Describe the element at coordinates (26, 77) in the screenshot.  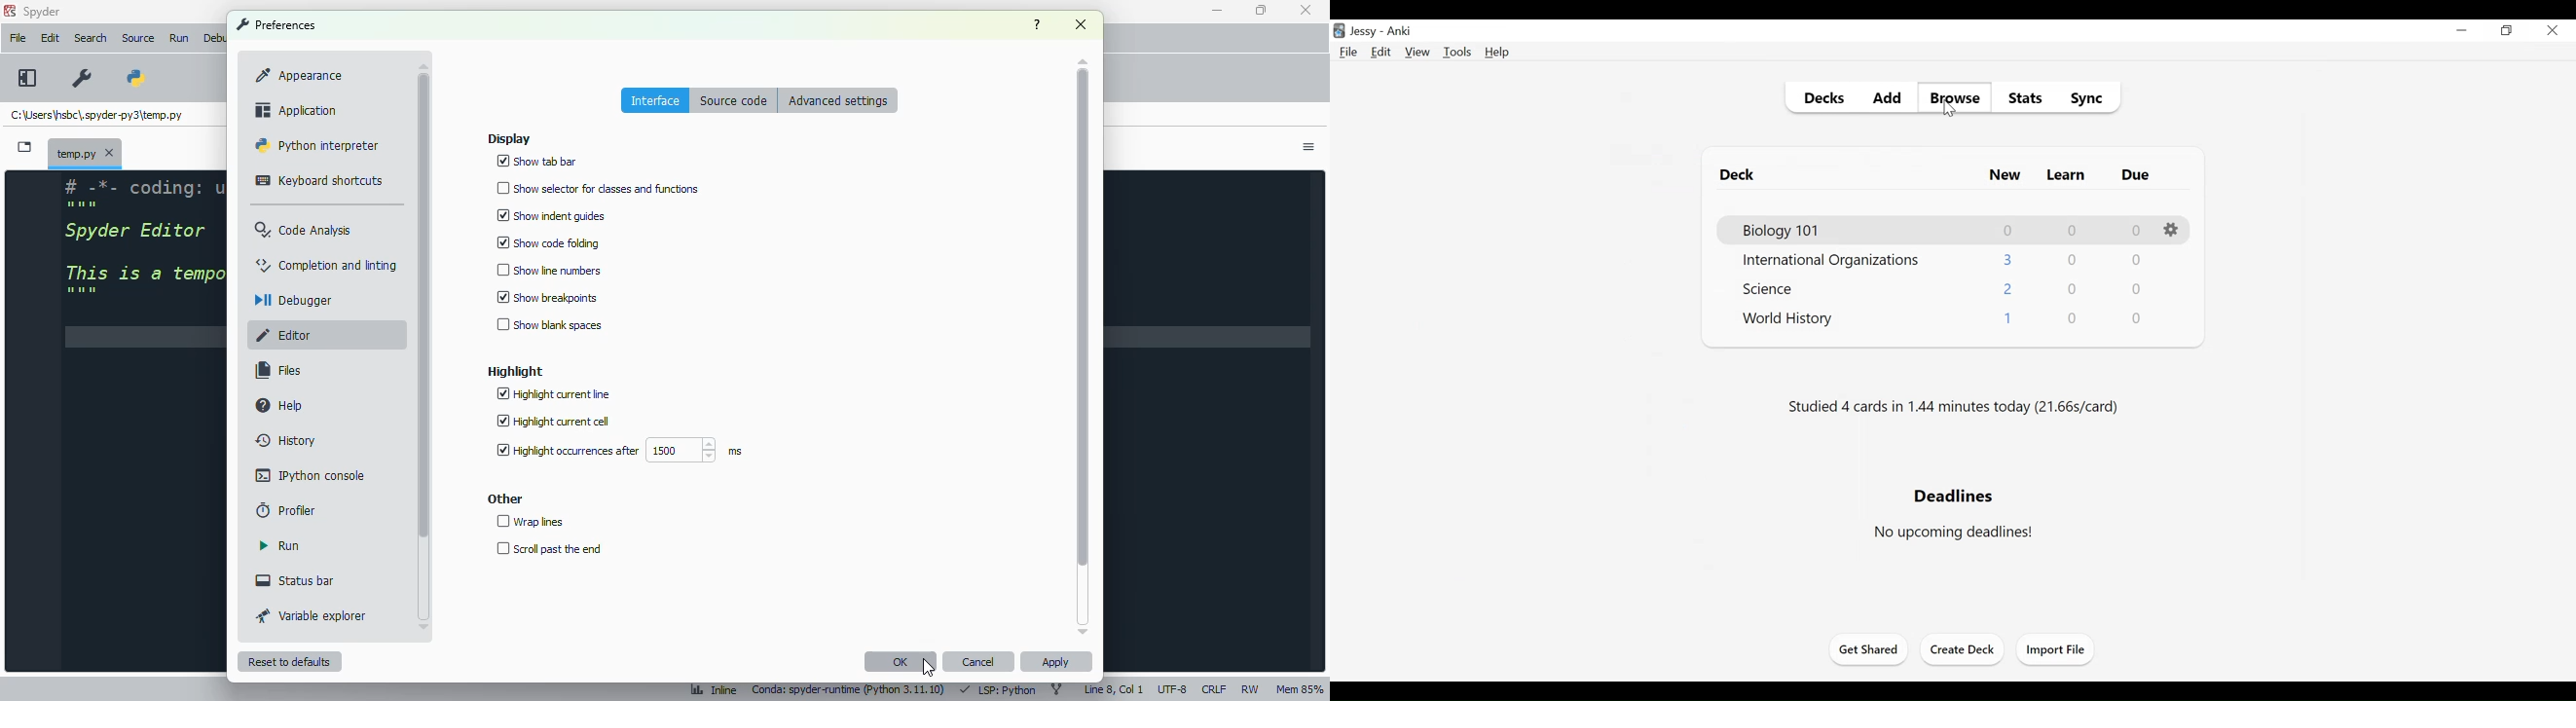
I see `maximize current pane` at that location.